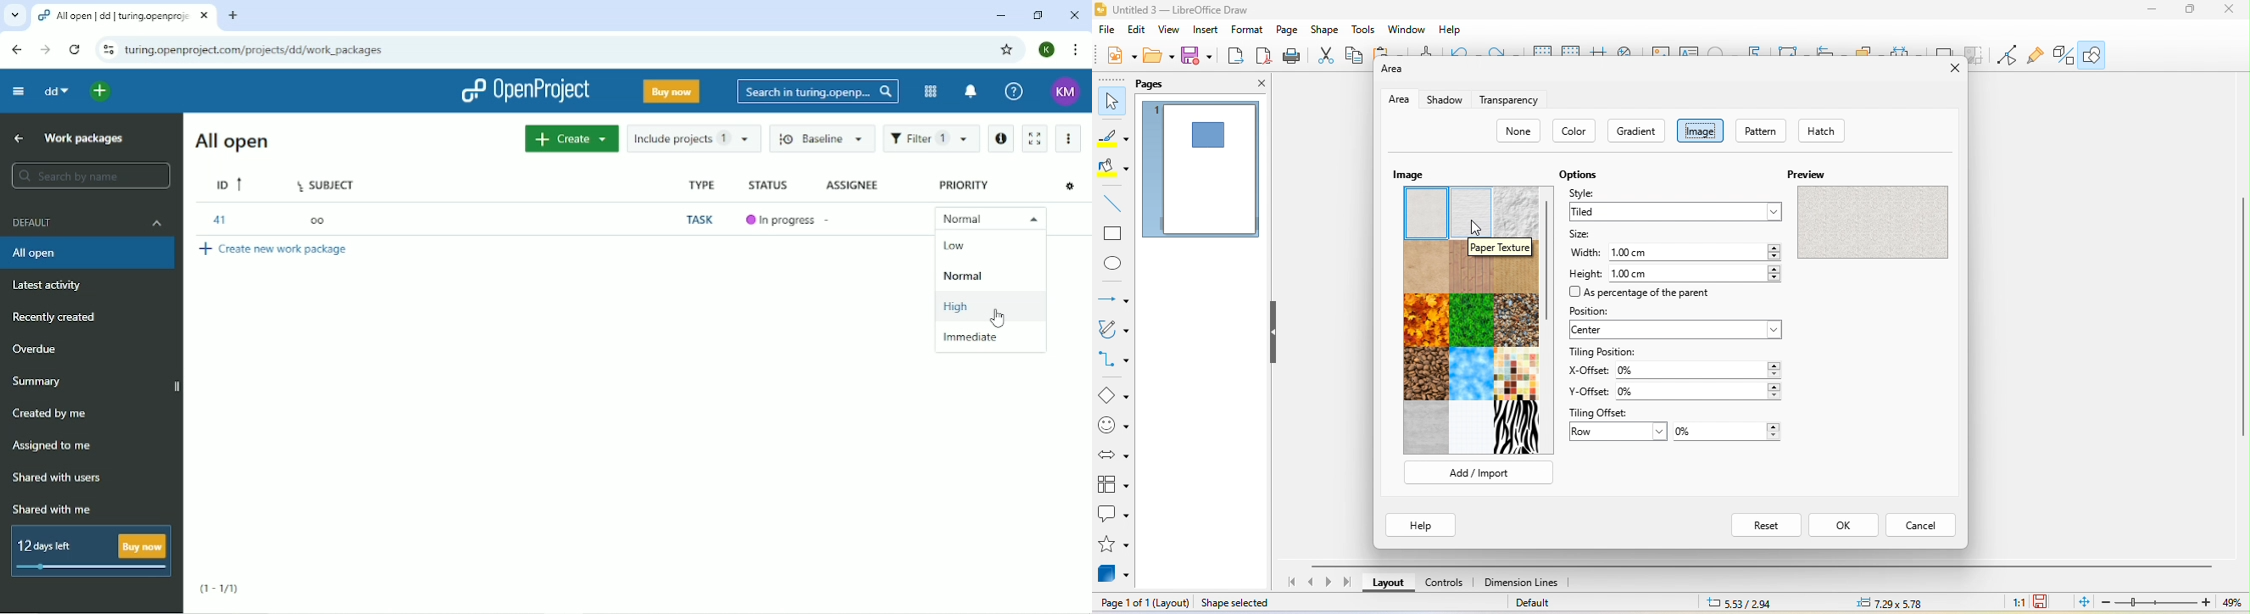  What do you see at coordinates (1704, 132) in the screenshot?
I see `image` at bounding box center [1704, 132].